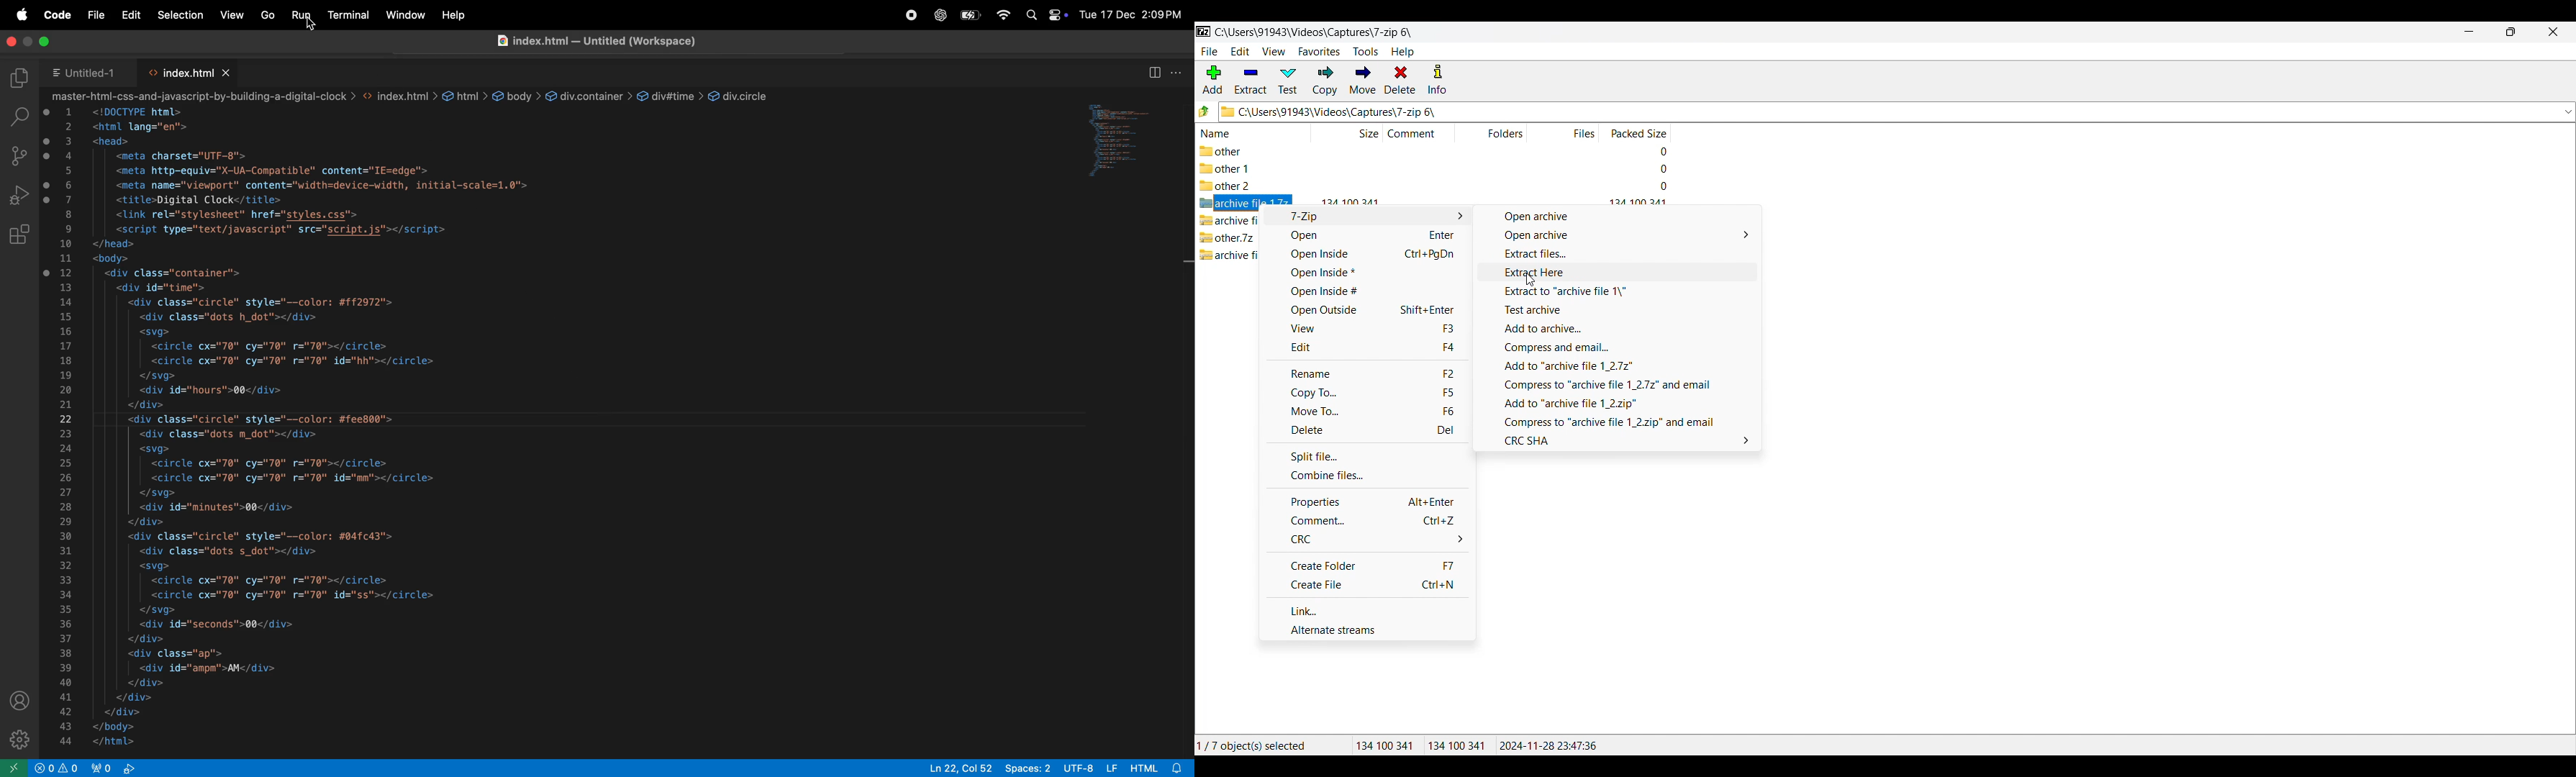 Image resolution: width=2576 pixels, height=784 pixels. What do you see at coordinates (597, 41) in the screenshot?
I see `inde.html - Untitled (Workspace)` at bounding box center [597, 41].